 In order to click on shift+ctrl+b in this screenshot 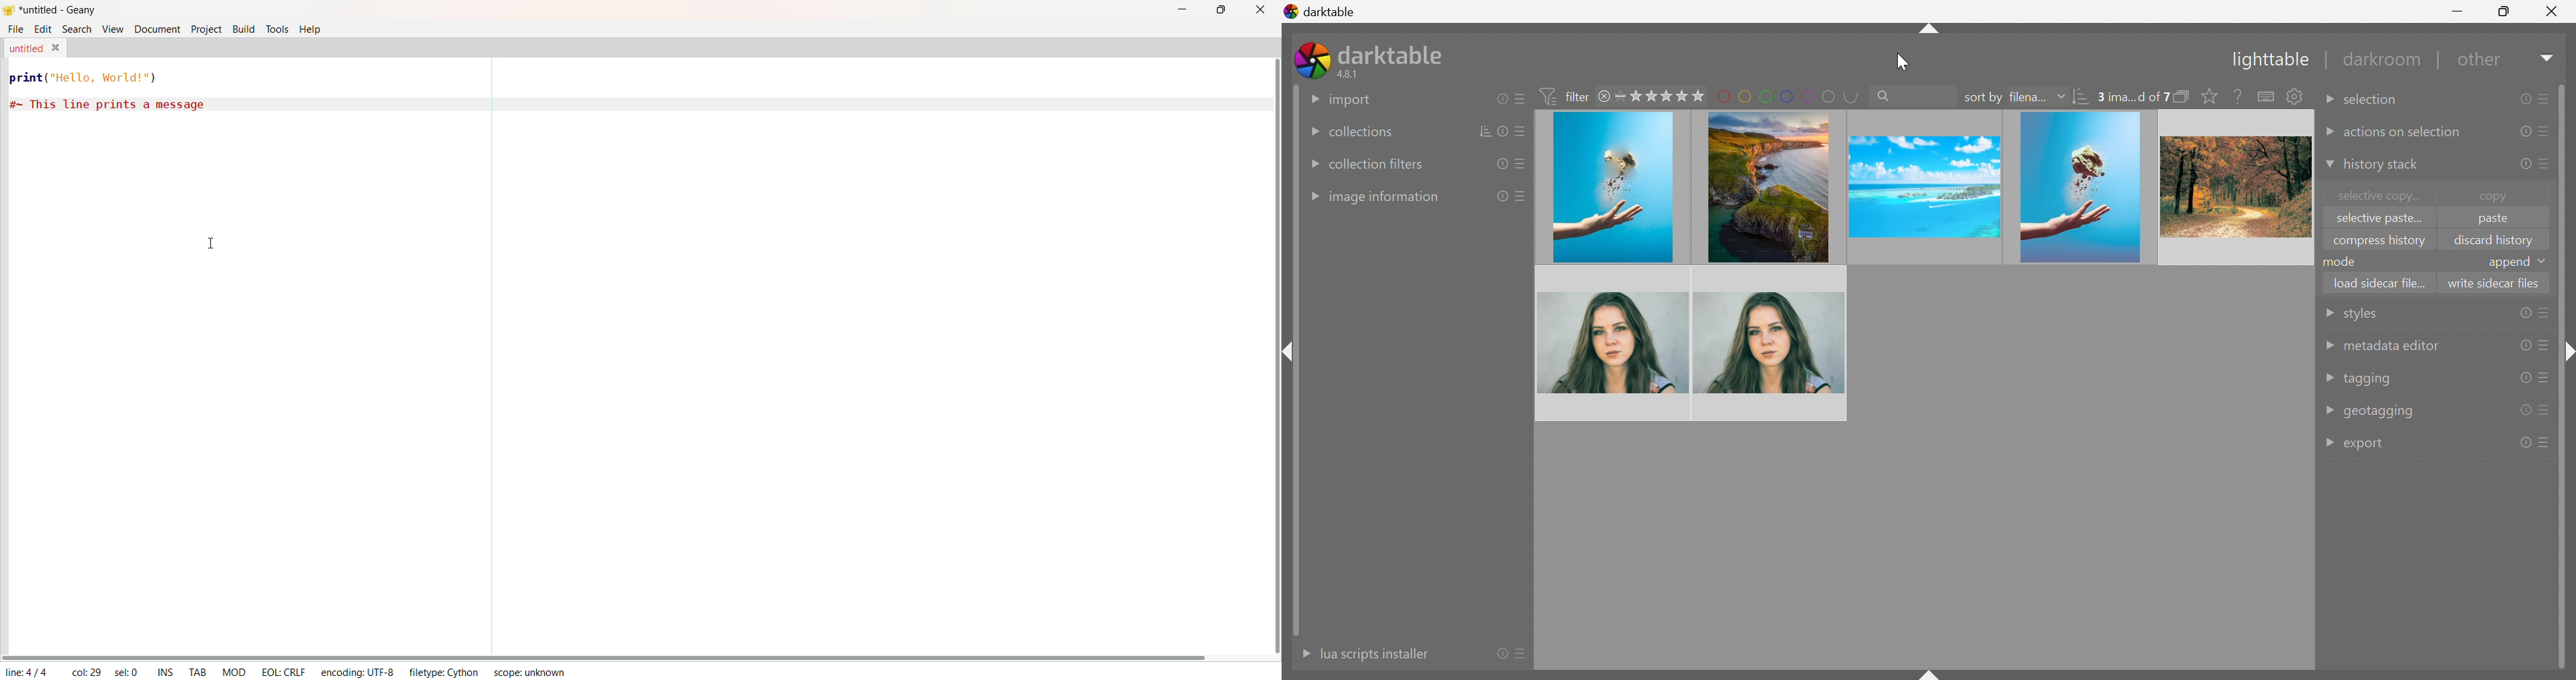, I will do `click(1930, 672)`.